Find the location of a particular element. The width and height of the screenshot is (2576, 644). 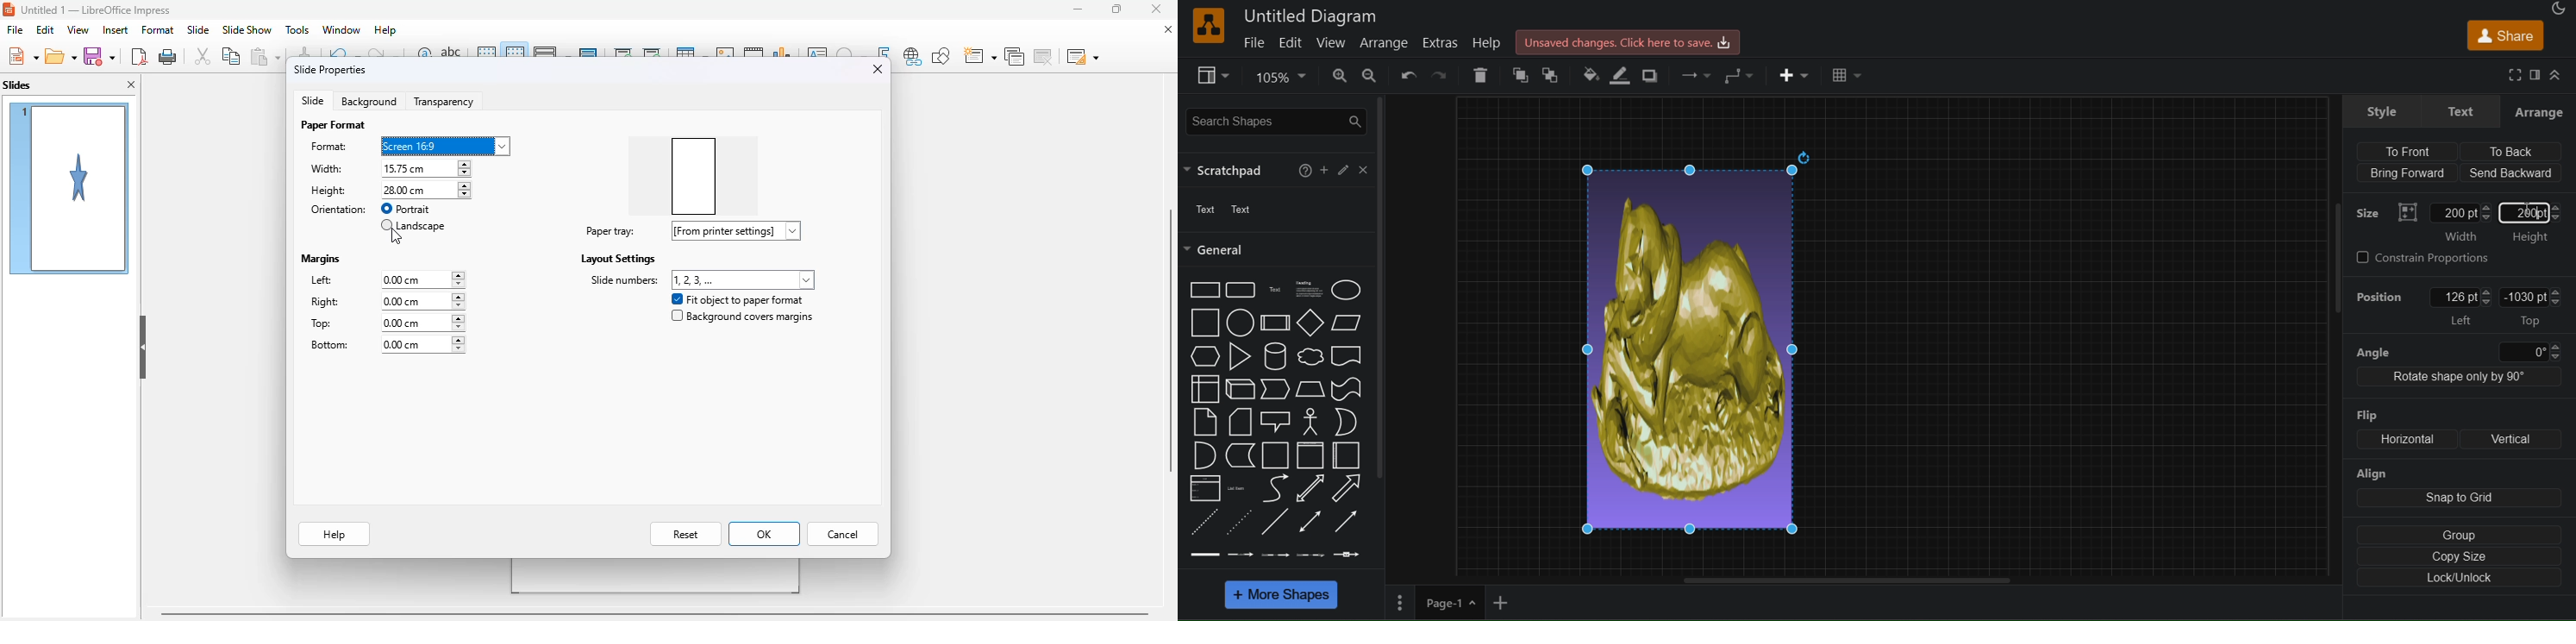

side numbers is located at coordinates (621, 284).